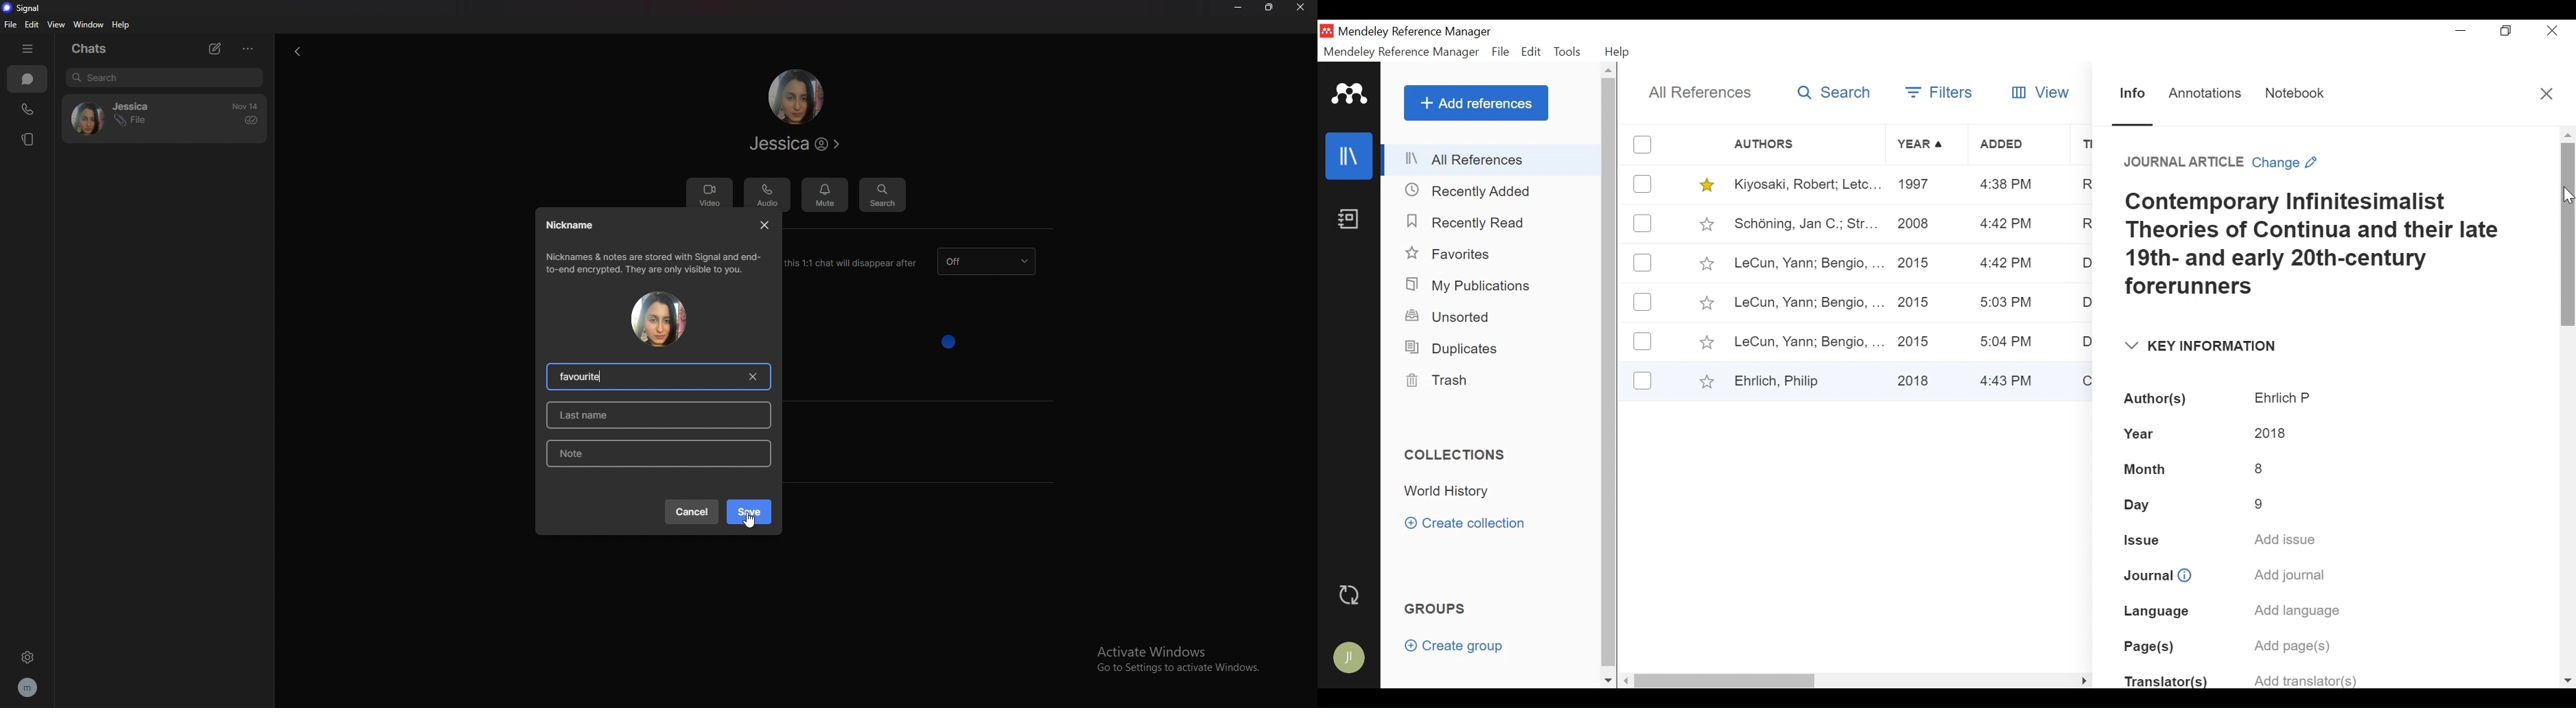 This screenshot has height=728, width=2576. Describe the element at coordinates (1627, 680) in the screenshot. I see `scroll left` at that location.